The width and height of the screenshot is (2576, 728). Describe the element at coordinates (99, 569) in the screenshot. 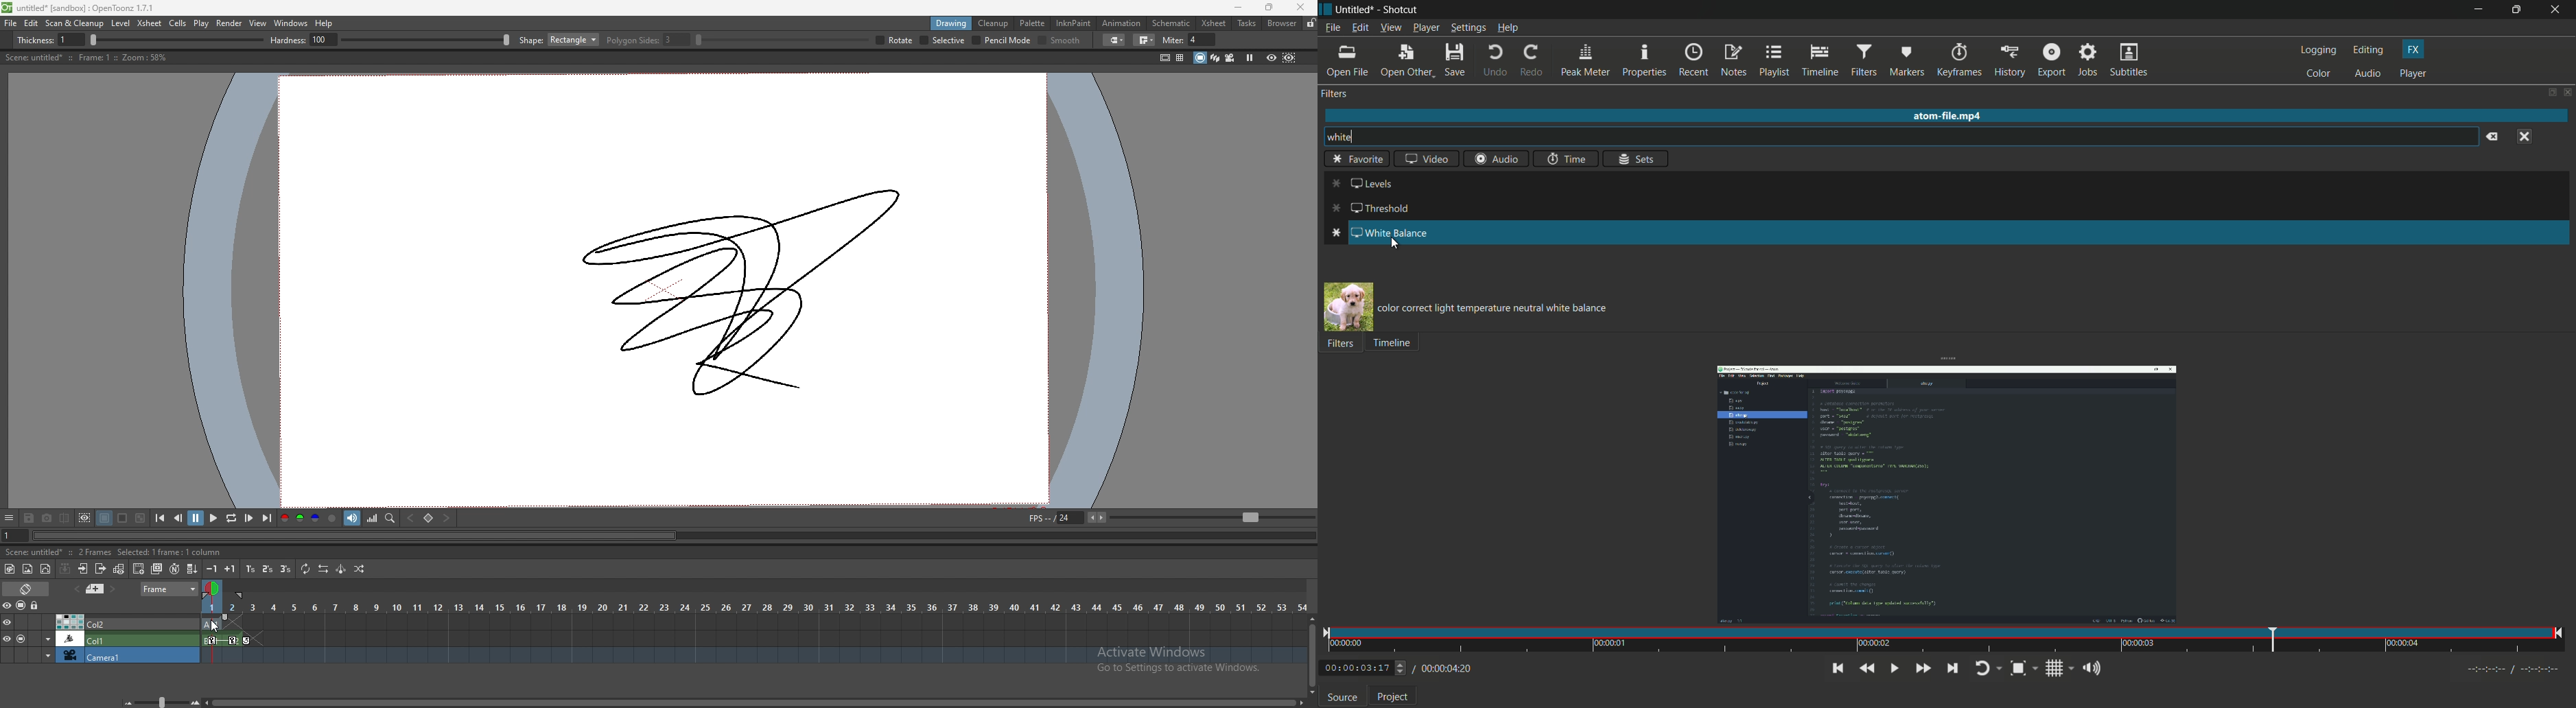

I see `close x subsheet` at that location.